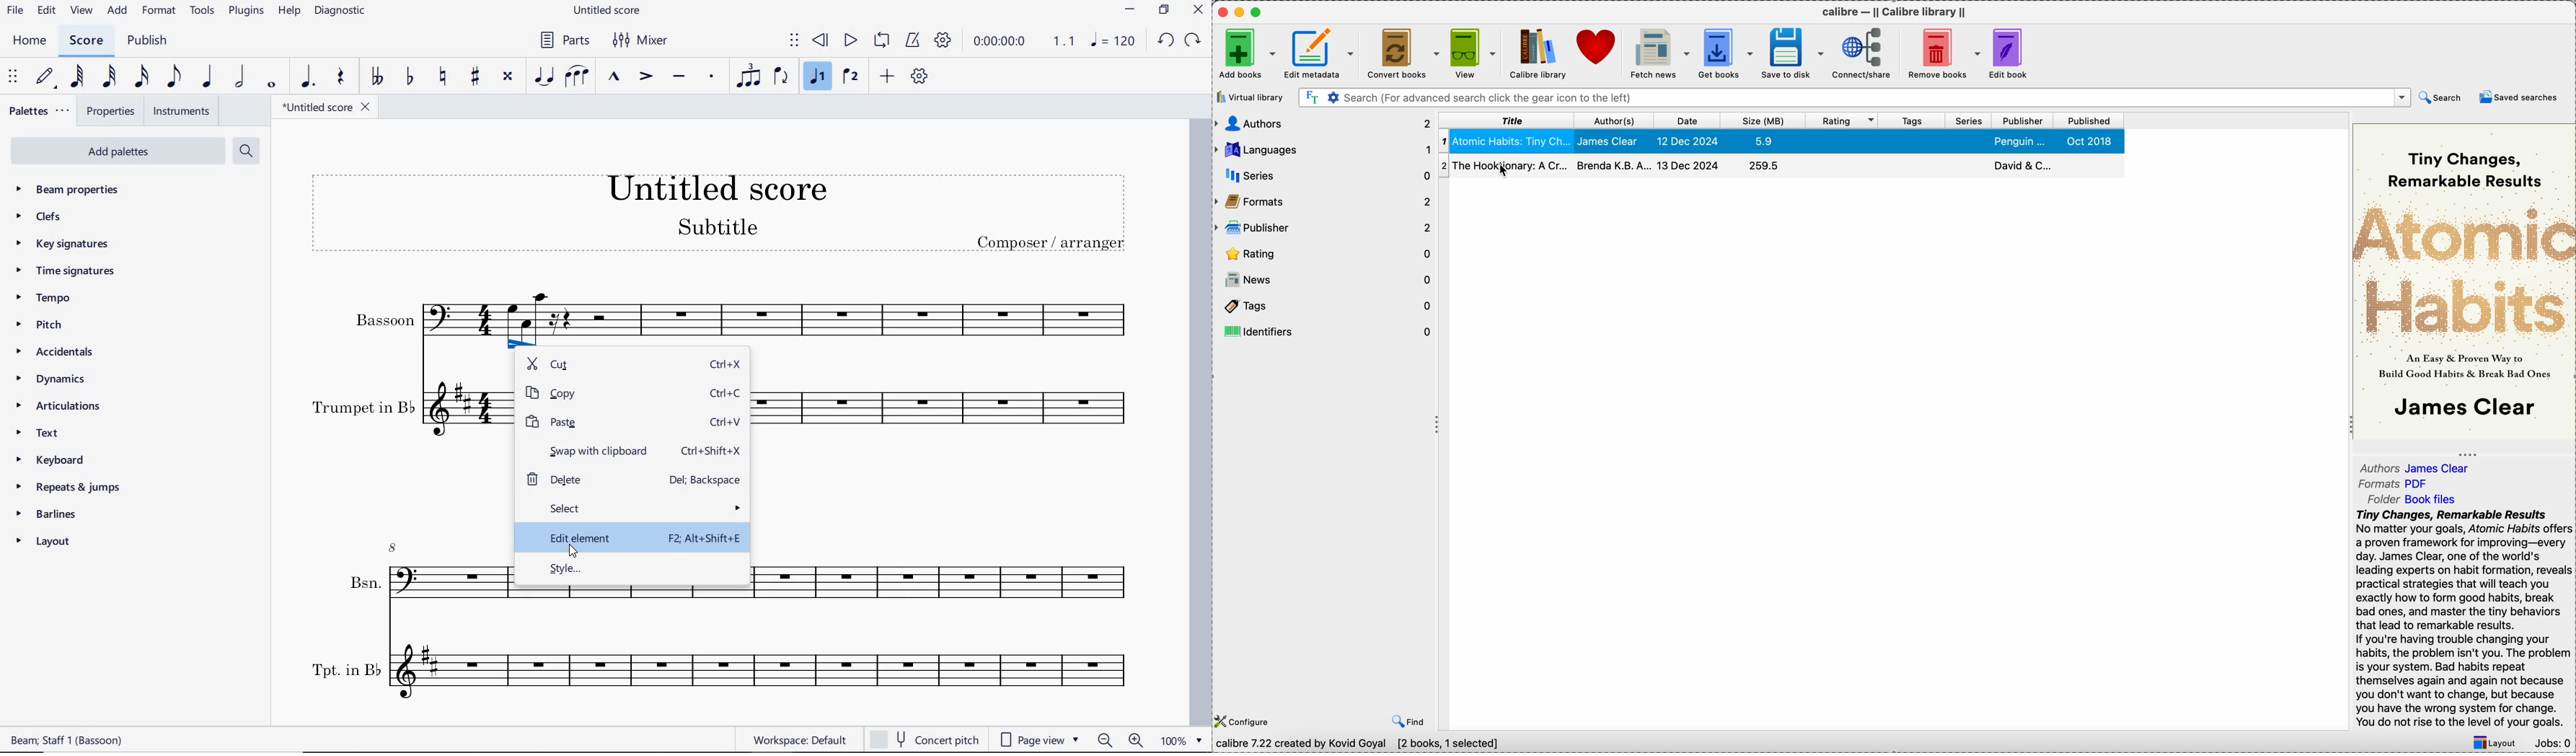 This screenshot has height=756, width=2576. Describe the element at coordinates (1199, 12) in the screenshot. I see `CLOSE` at that location.